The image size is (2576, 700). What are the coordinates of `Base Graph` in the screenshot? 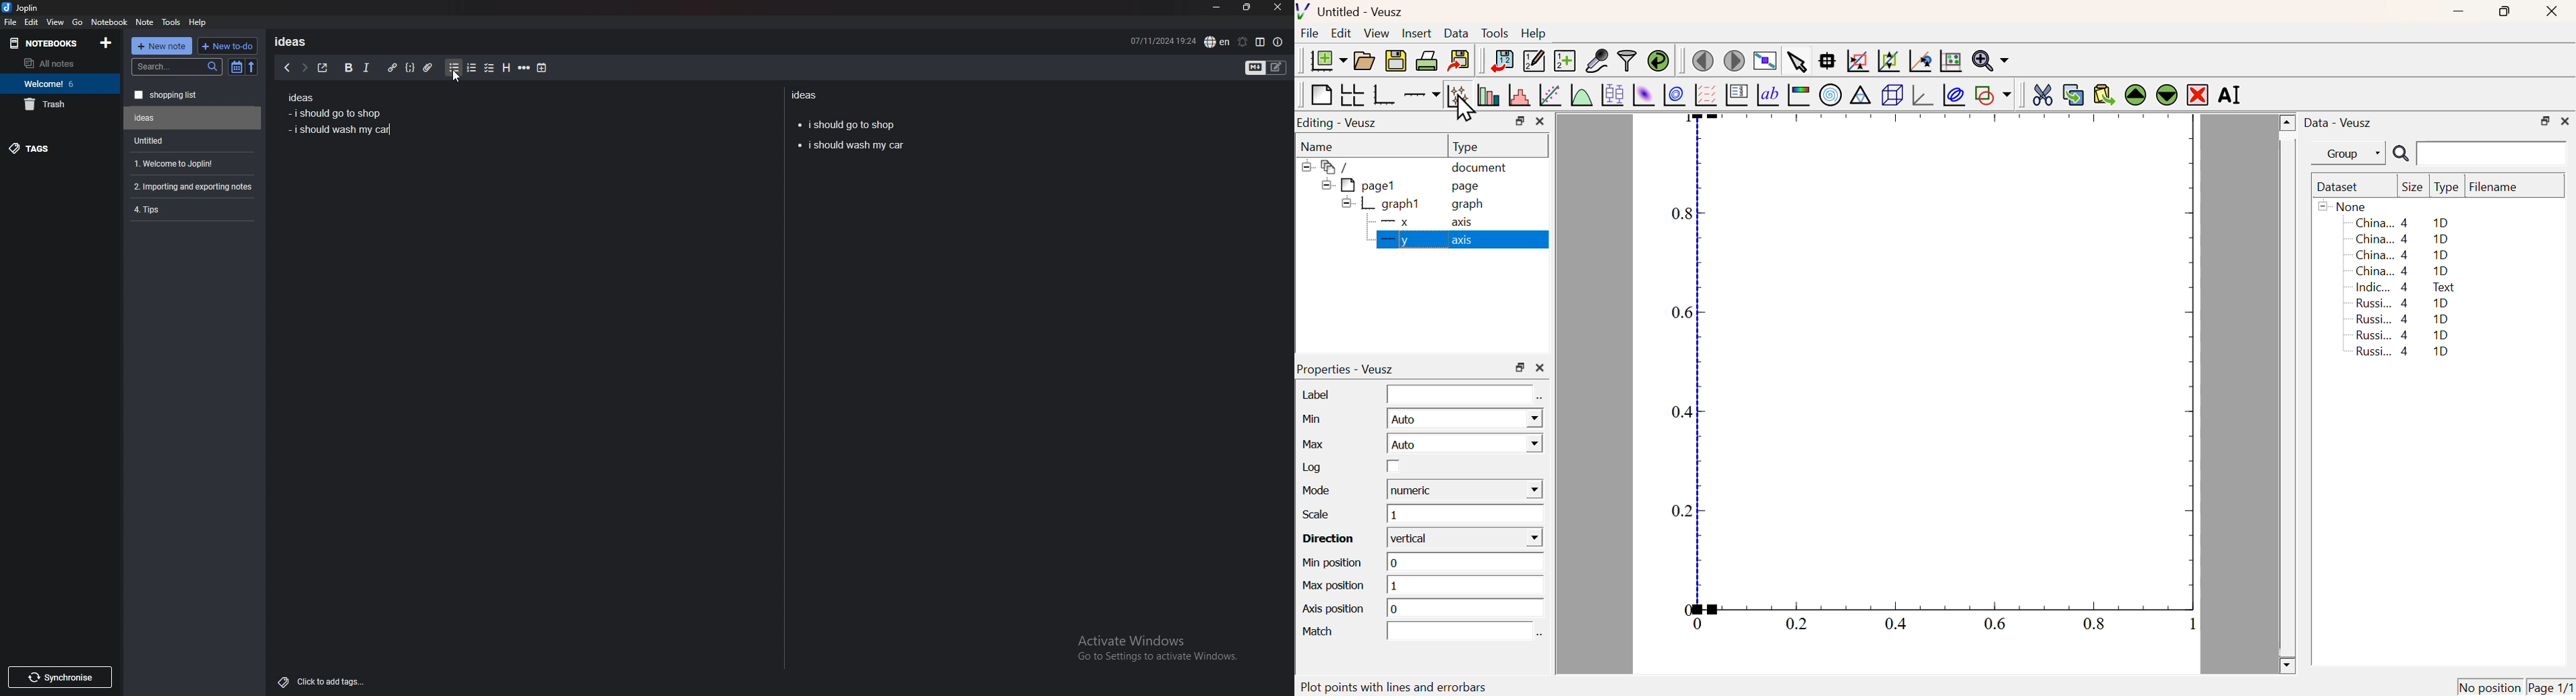 It's located at (1383, 94).